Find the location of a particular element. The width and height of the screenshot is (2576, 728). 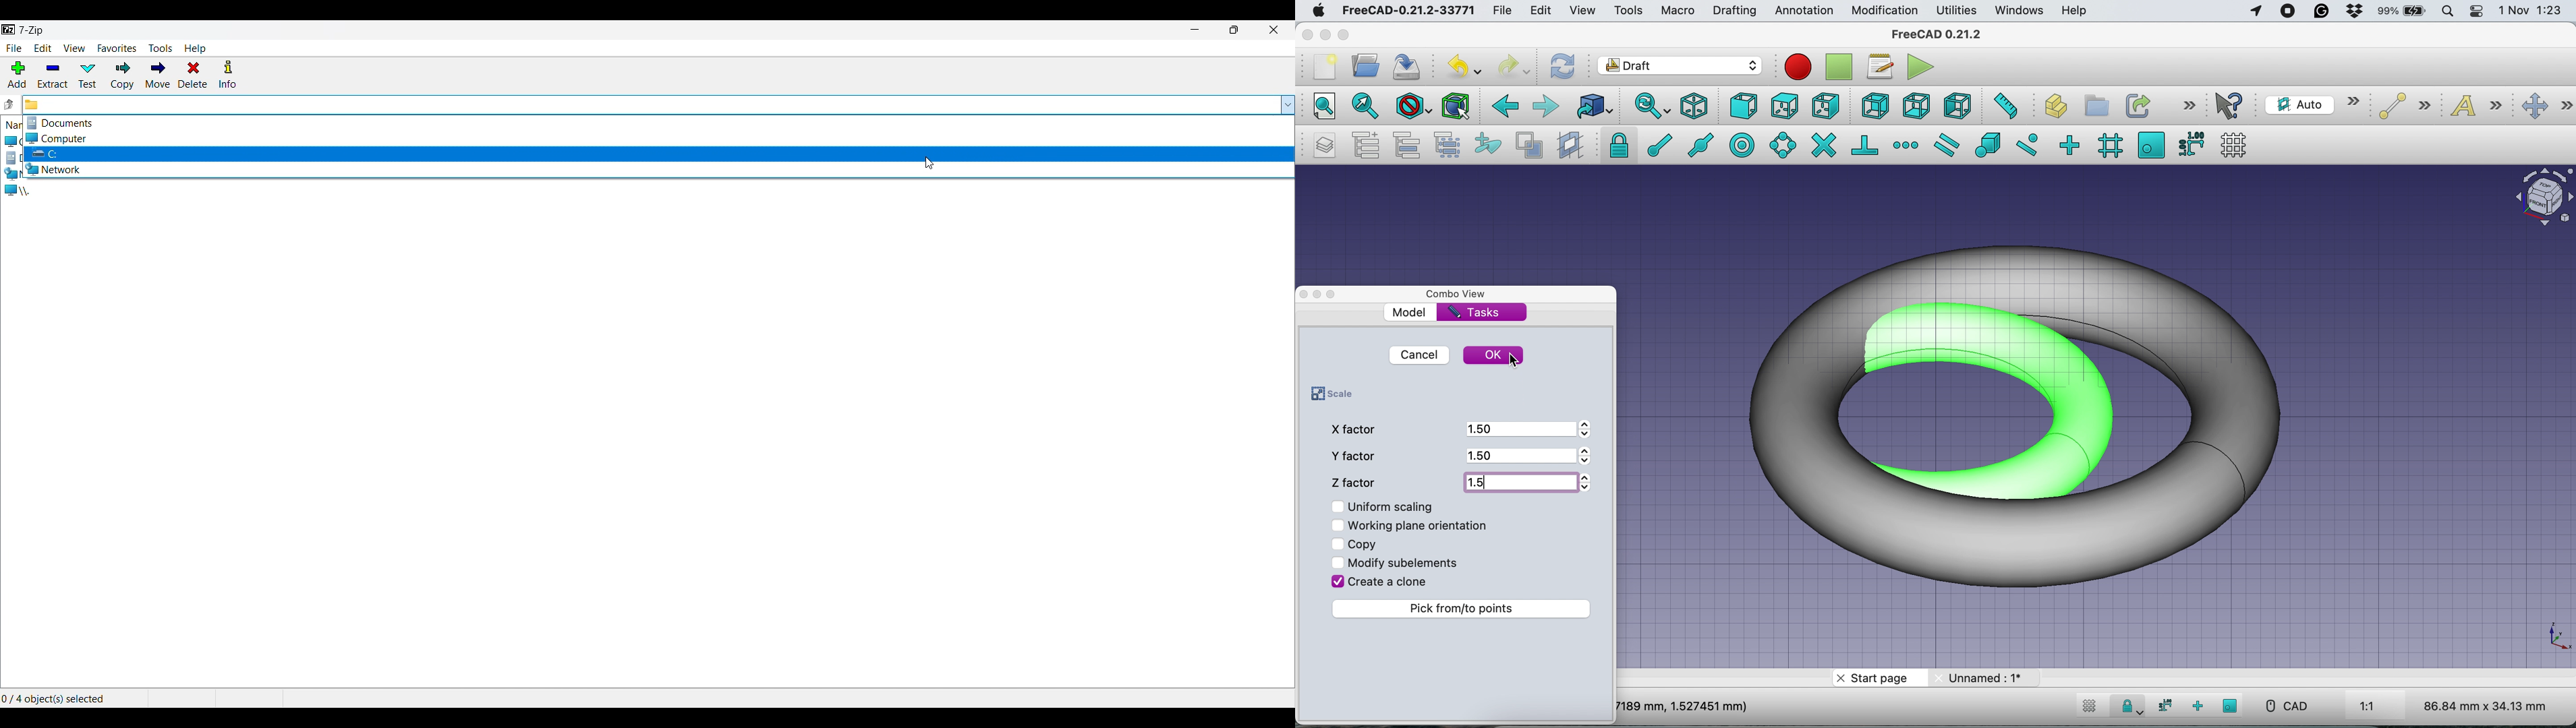

sync view is located at coordinates (1652, 106).